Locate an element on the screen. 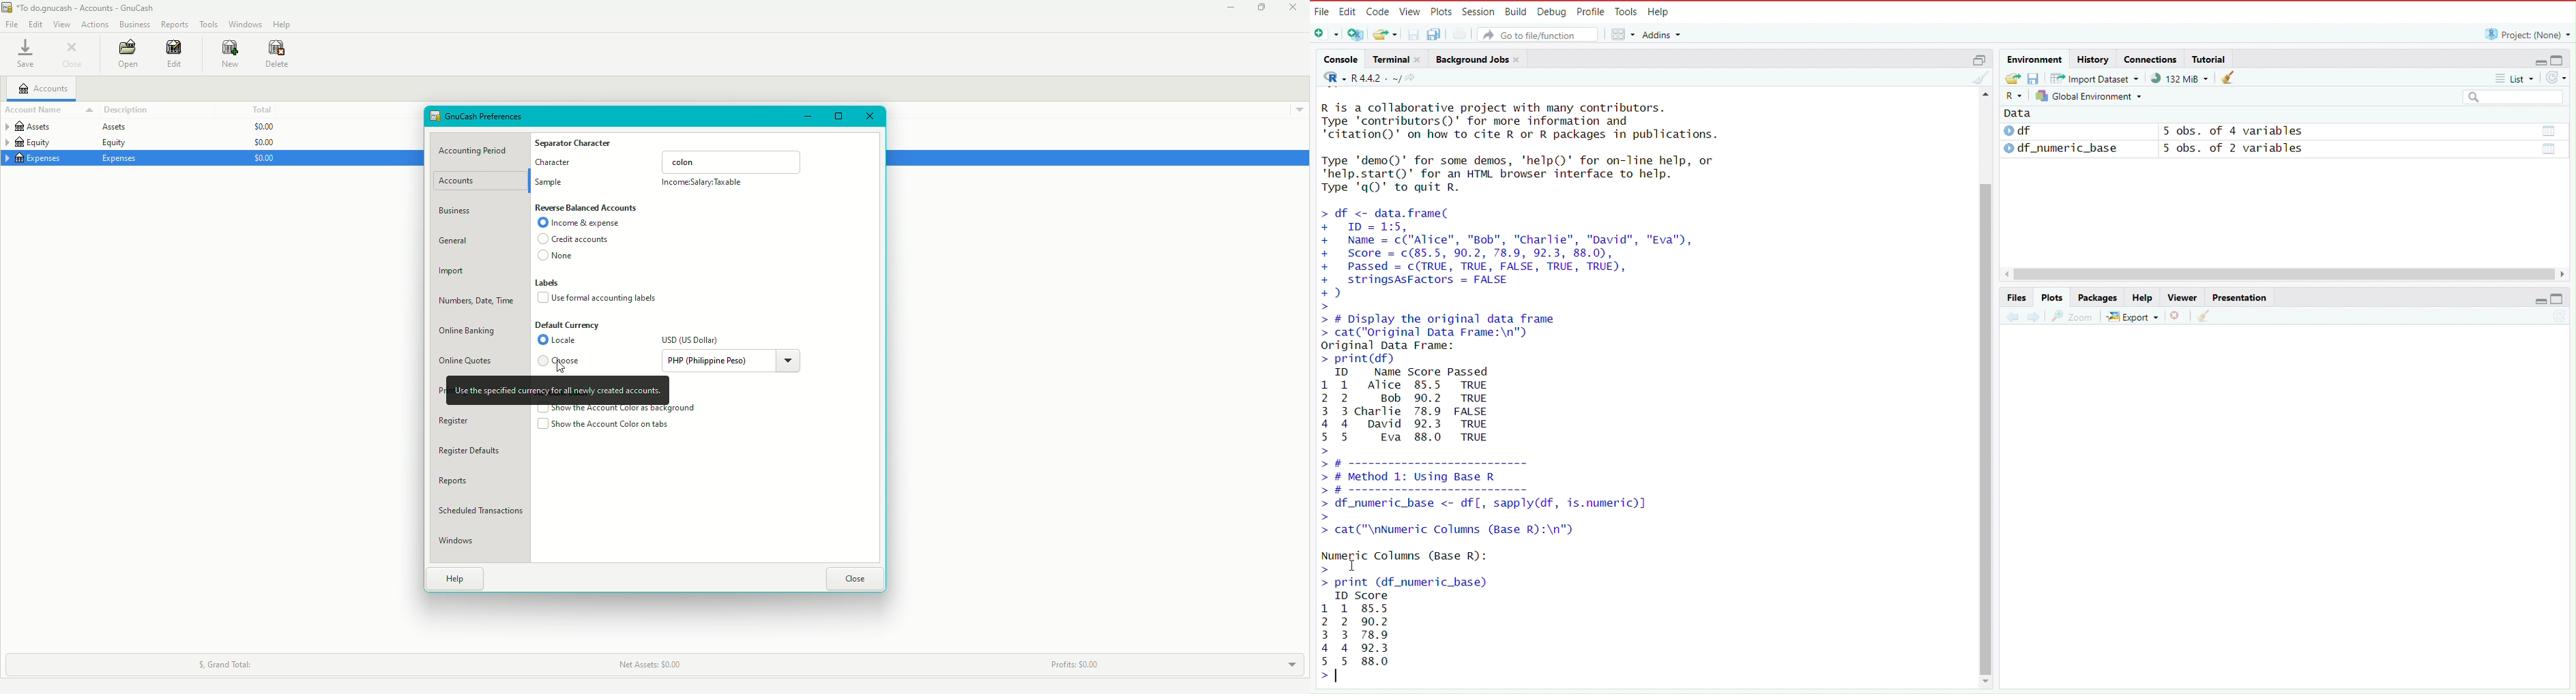  language select is located at coordinates (1328, 77).